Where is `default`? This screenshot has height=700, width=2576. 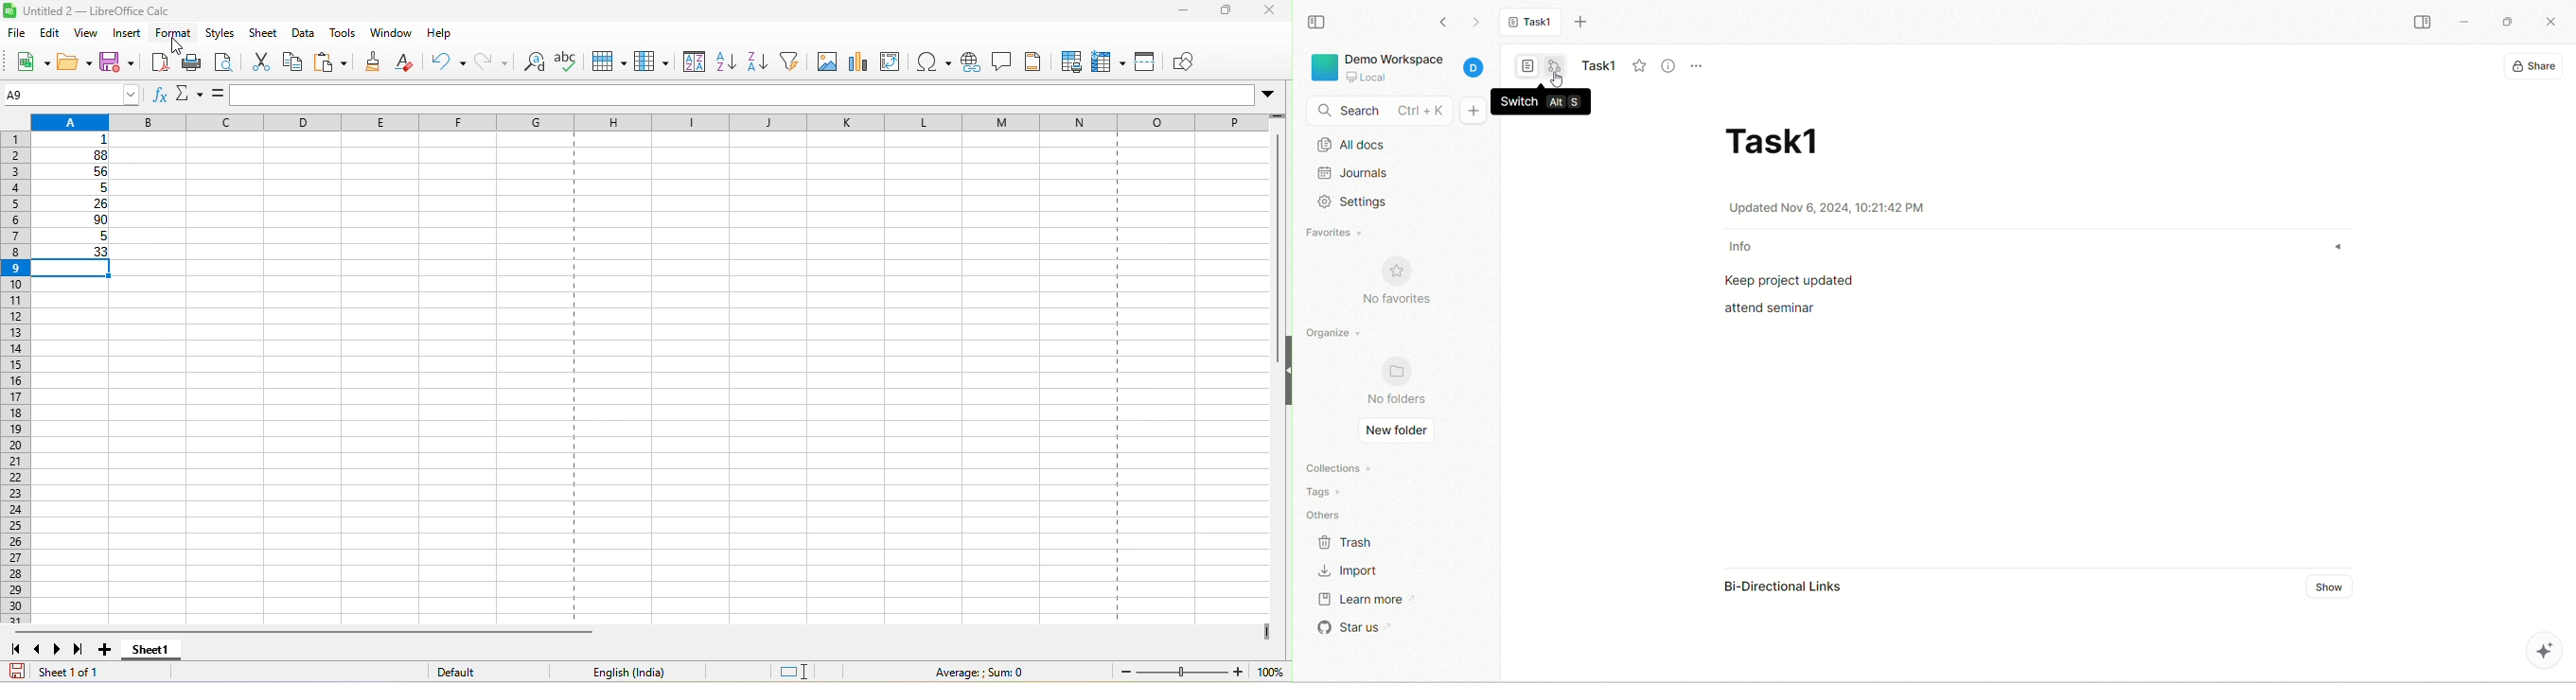 default is located at coordinates (477, 673).